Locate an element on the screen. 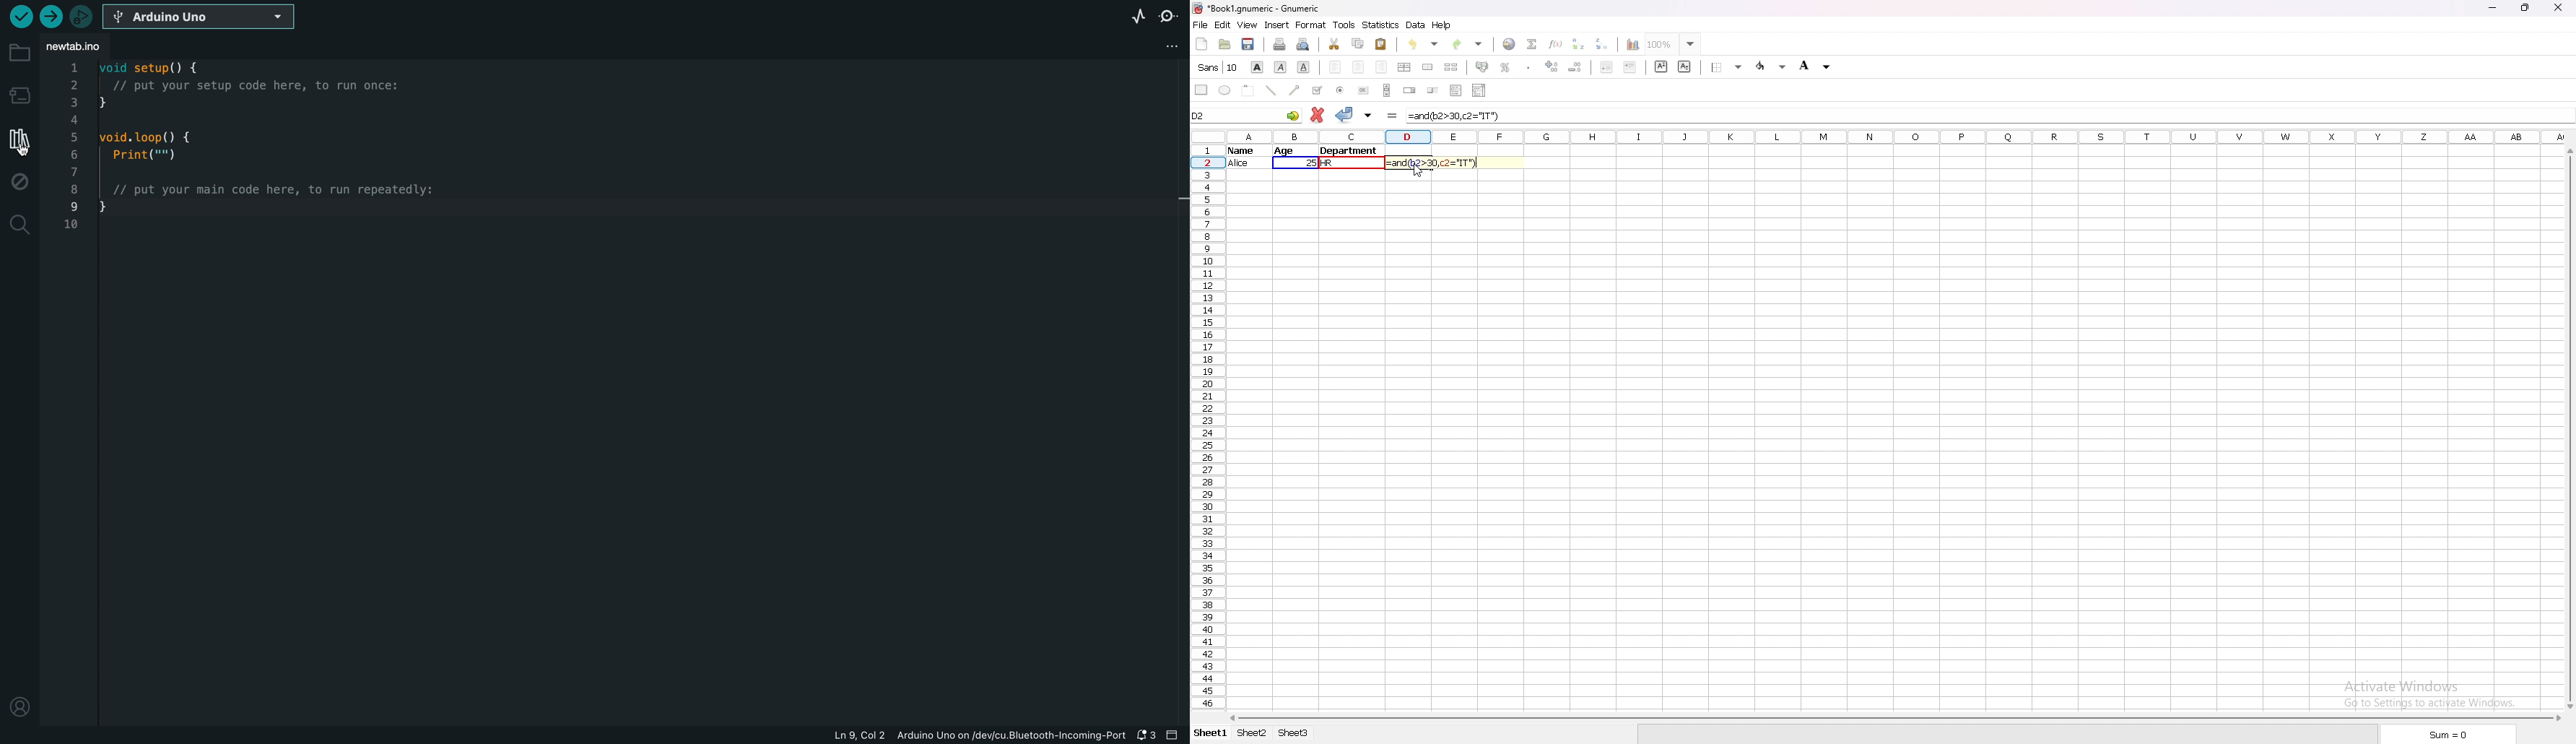 The height and width of the screenshot is (756, 2576). border is located at coordinates (1728, 67).